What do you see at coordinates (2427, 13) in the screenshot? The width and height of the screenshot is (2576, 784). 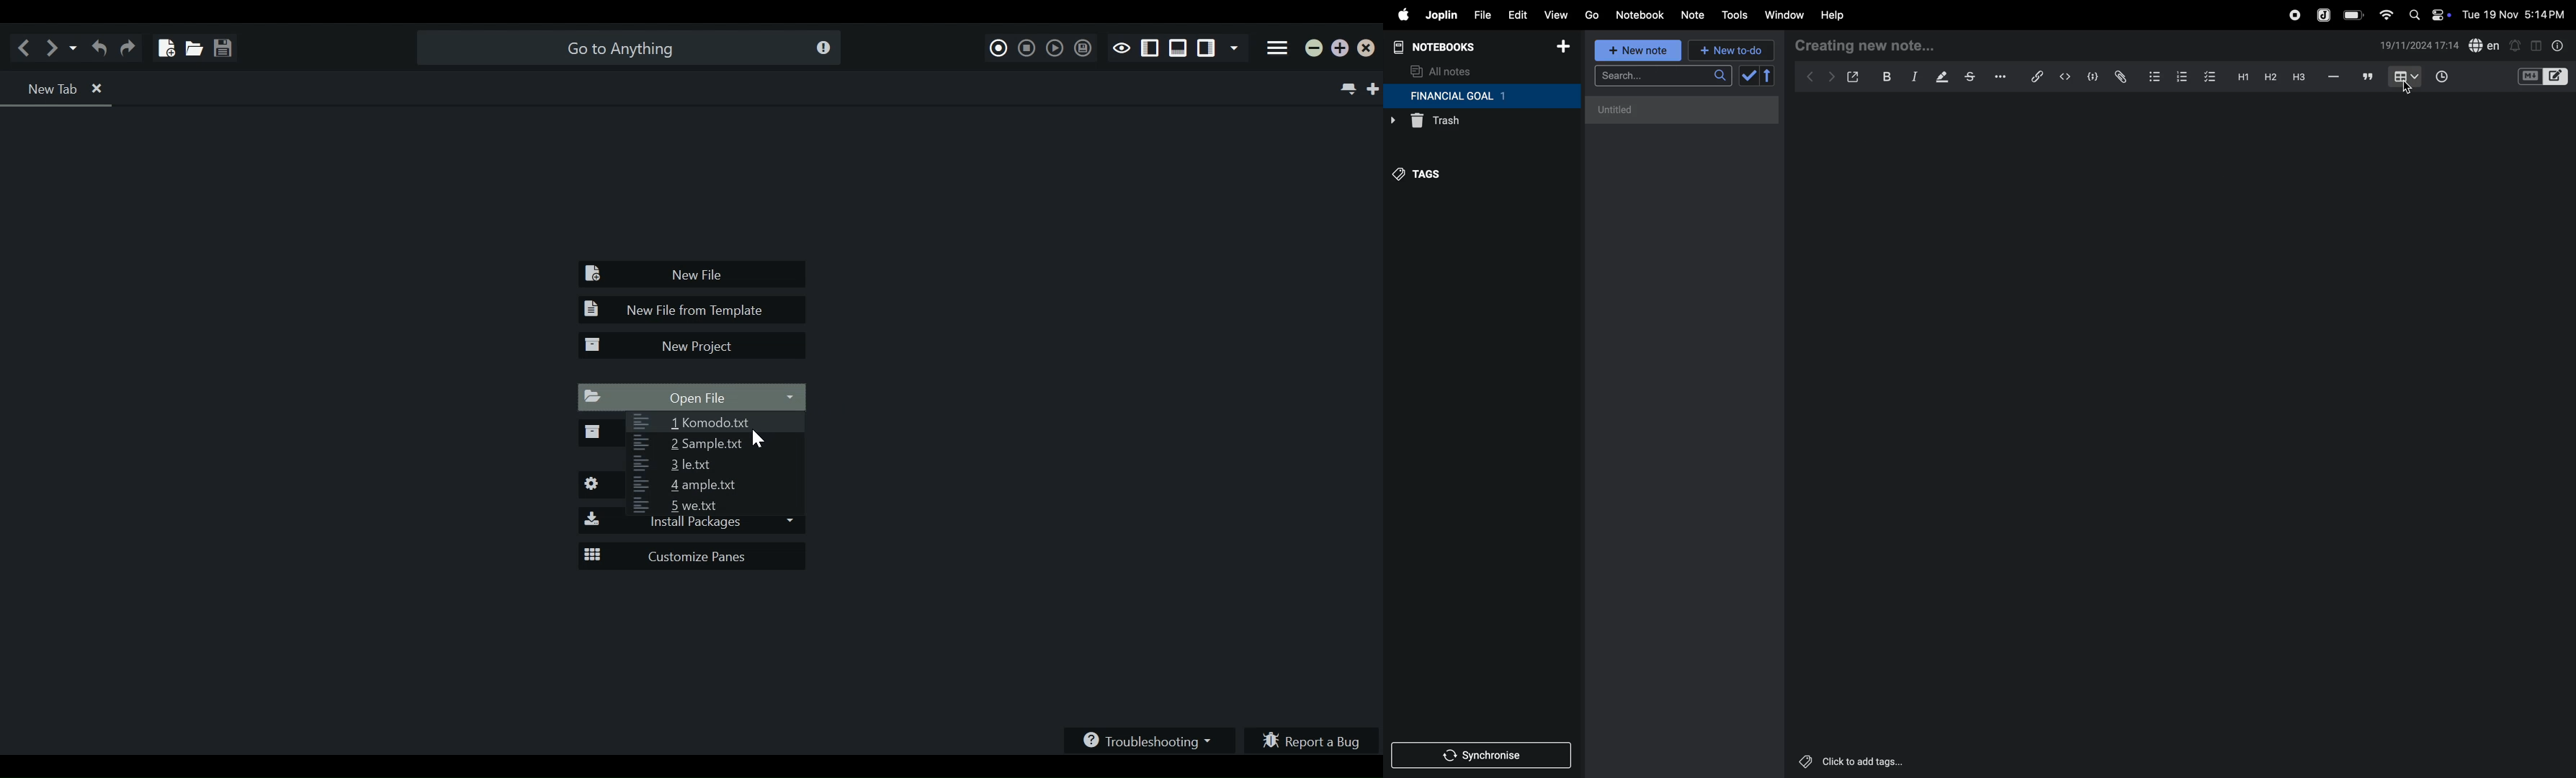 I see `apple widgets` at bounding box center [2427, 13].